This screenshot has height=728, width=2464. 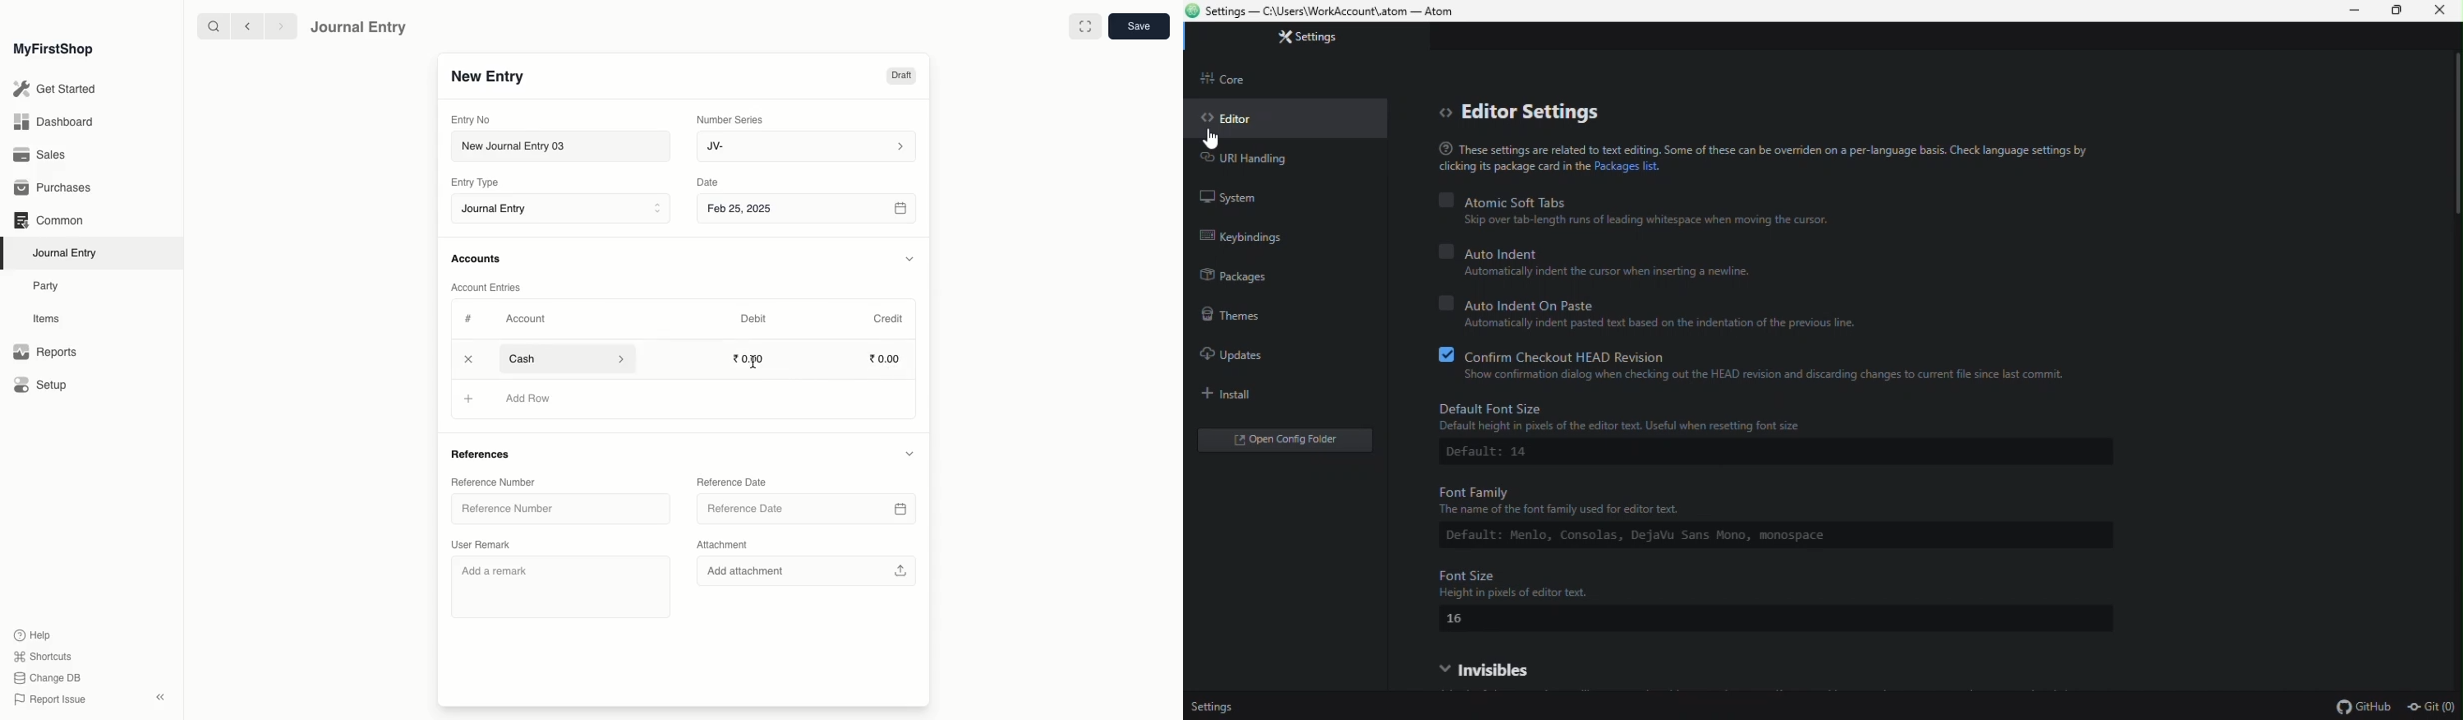 What do you see at coordinates (565, 210) in the screenshot?
I see `Journal Entry` at bounding box center [565, 210].